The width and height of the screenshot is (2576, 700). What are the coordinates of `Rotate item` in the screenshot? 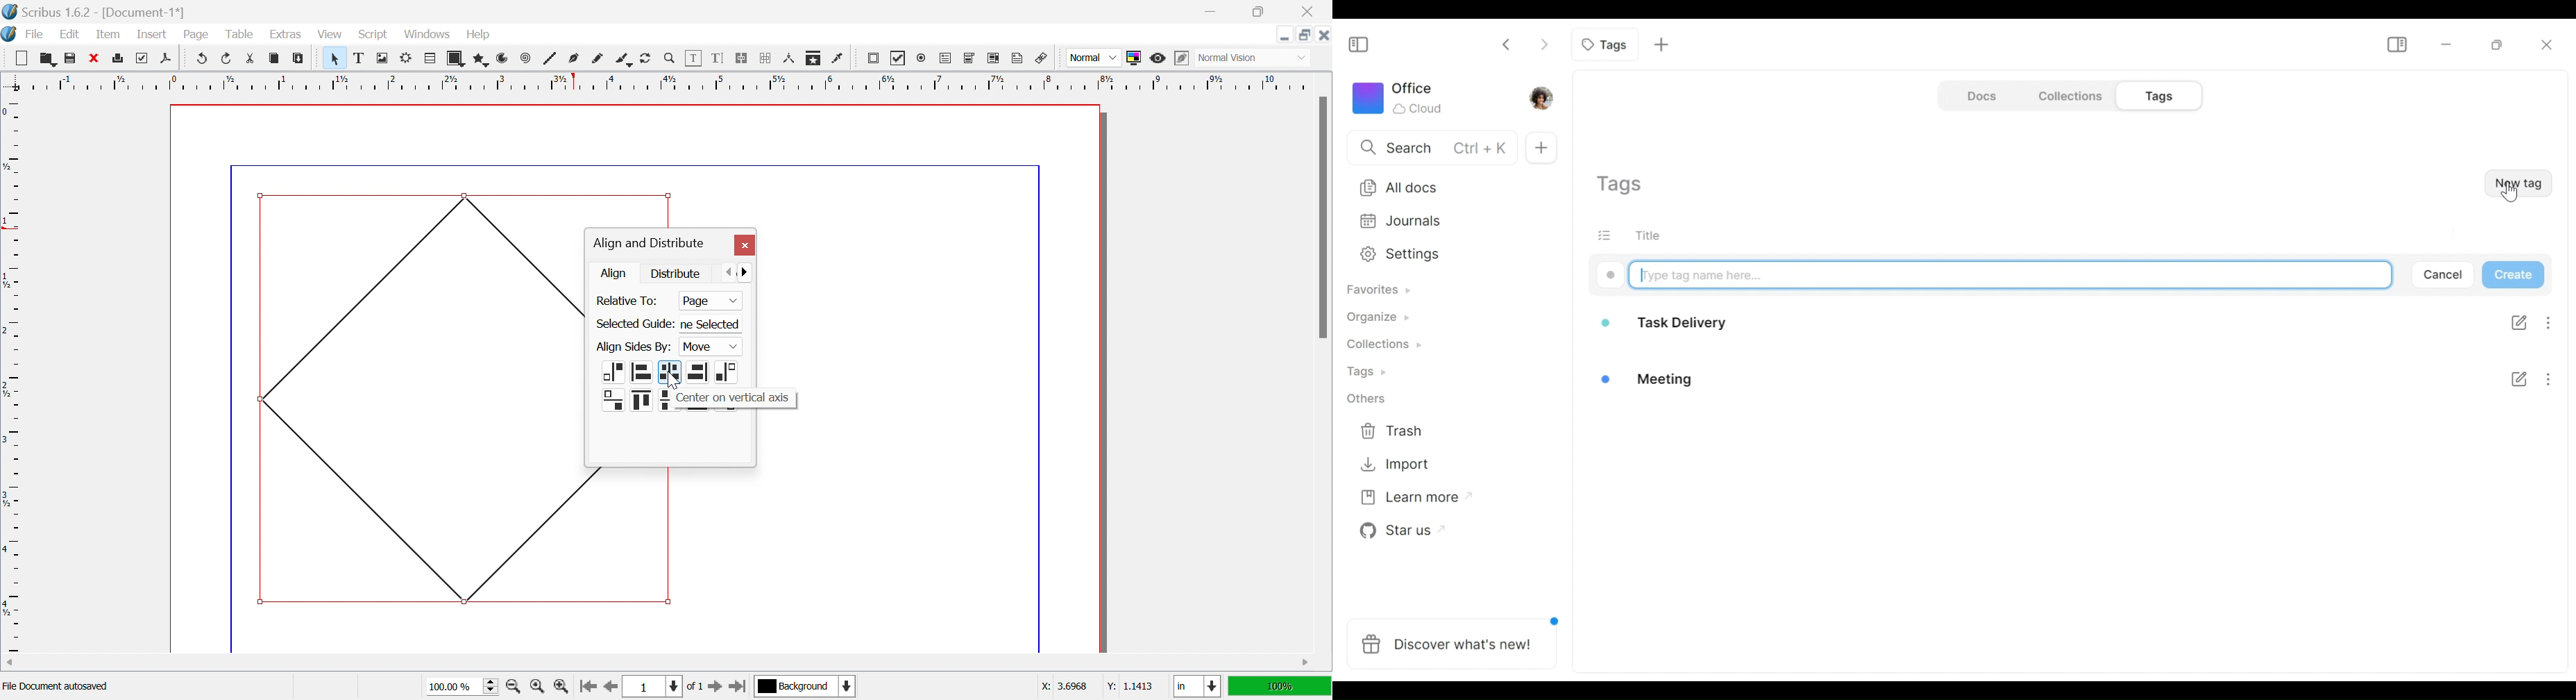 It's located at (645, 58).